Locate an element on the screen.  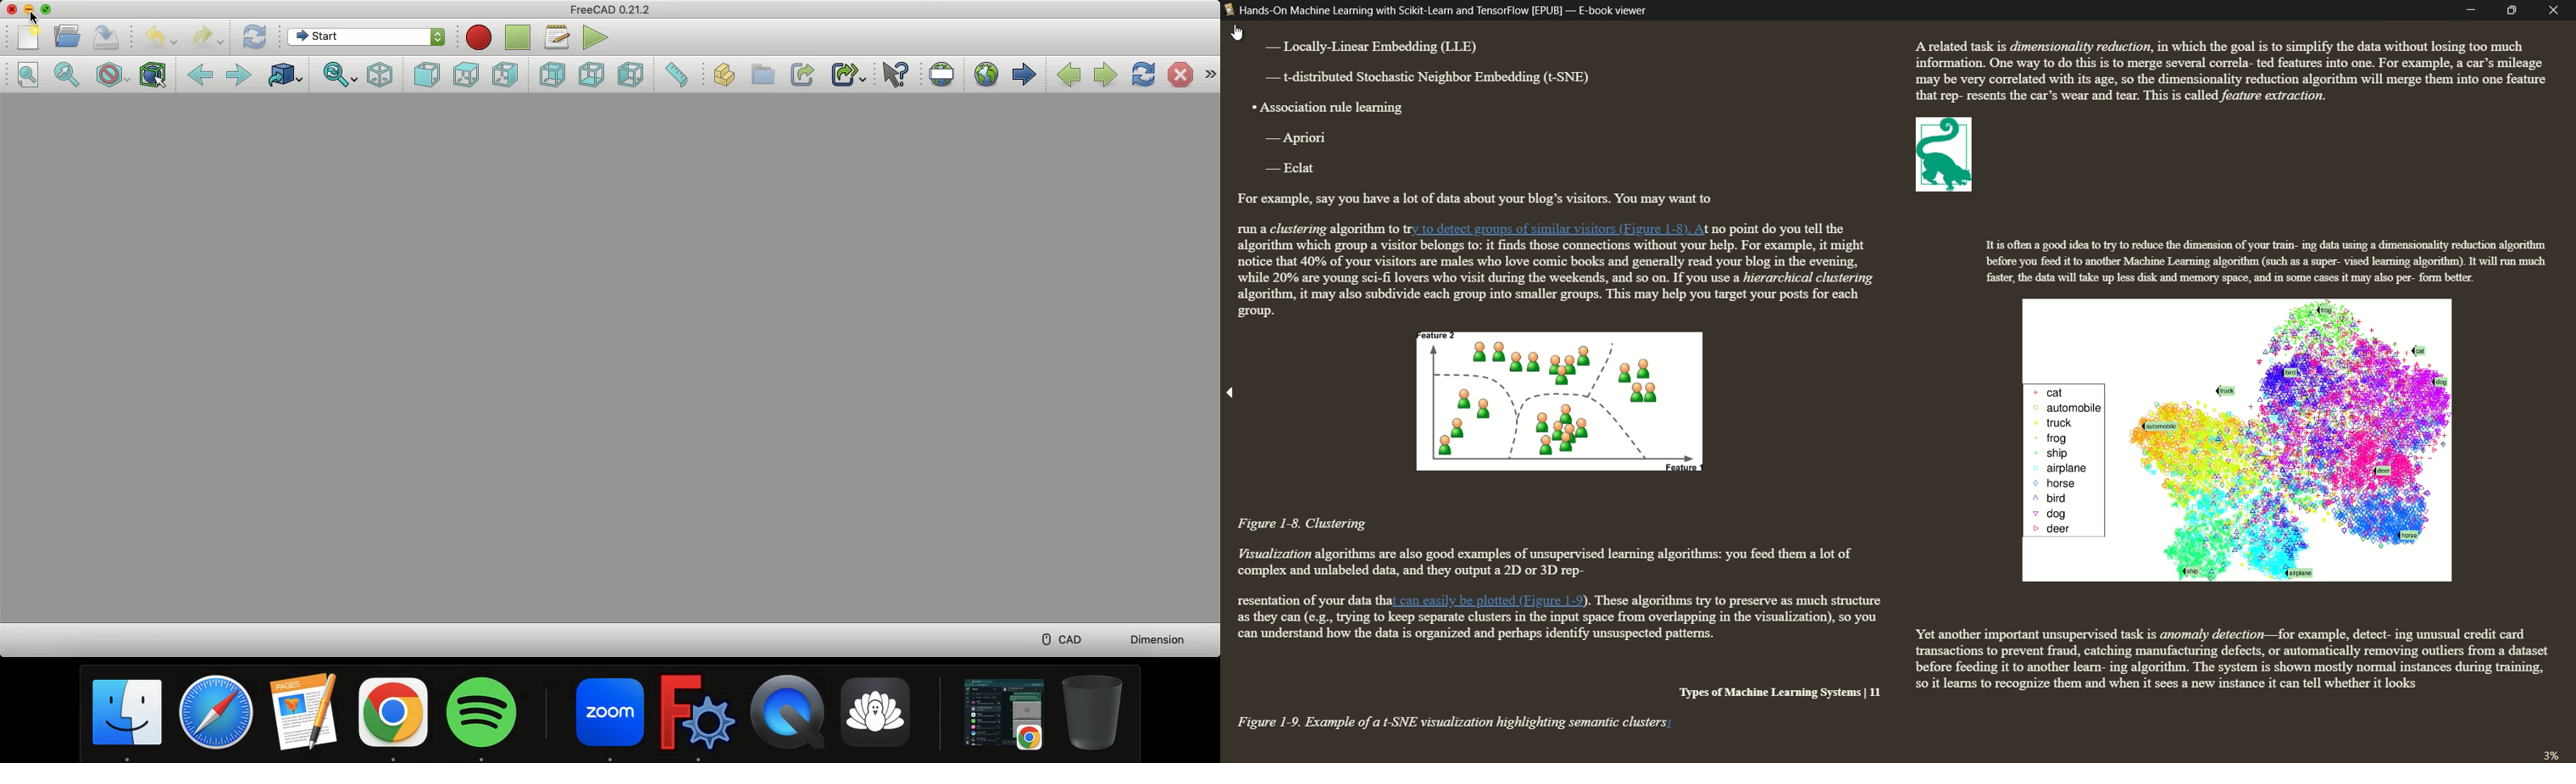
save is located at coordinates (108, 36).